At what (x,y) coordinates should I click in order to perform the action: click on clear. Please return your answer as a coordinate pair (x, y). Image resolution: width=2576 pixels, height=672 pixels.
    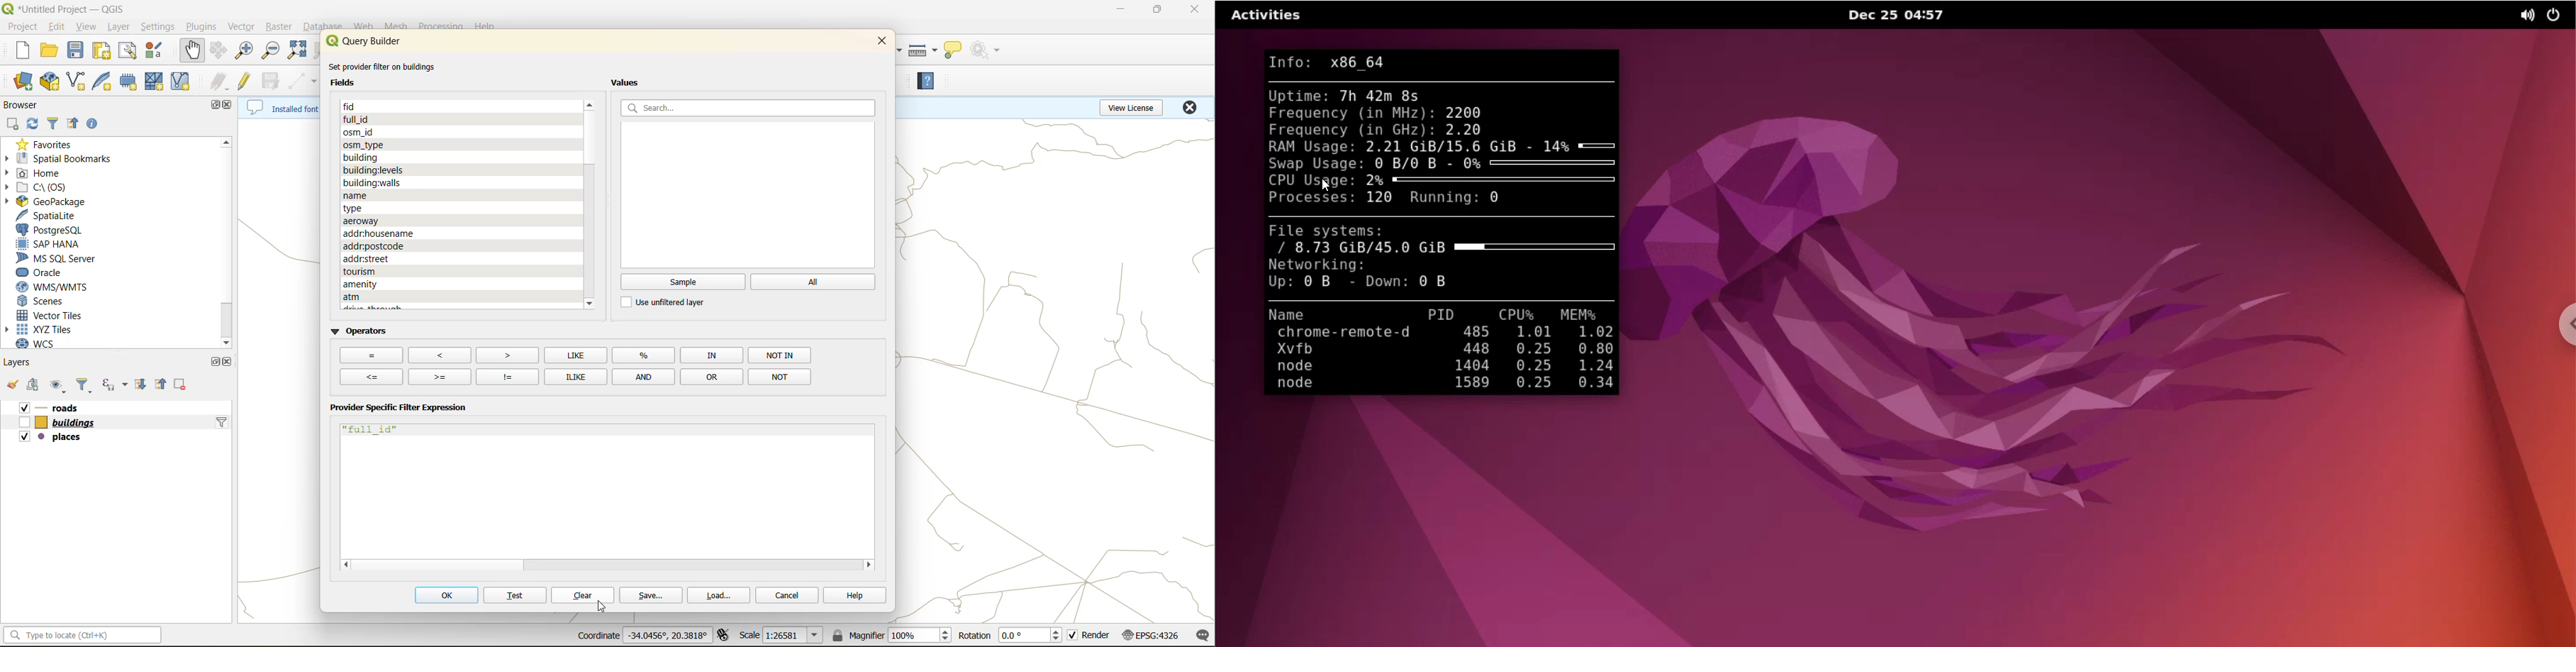
    Looking at the image, I should click on (583, 596).